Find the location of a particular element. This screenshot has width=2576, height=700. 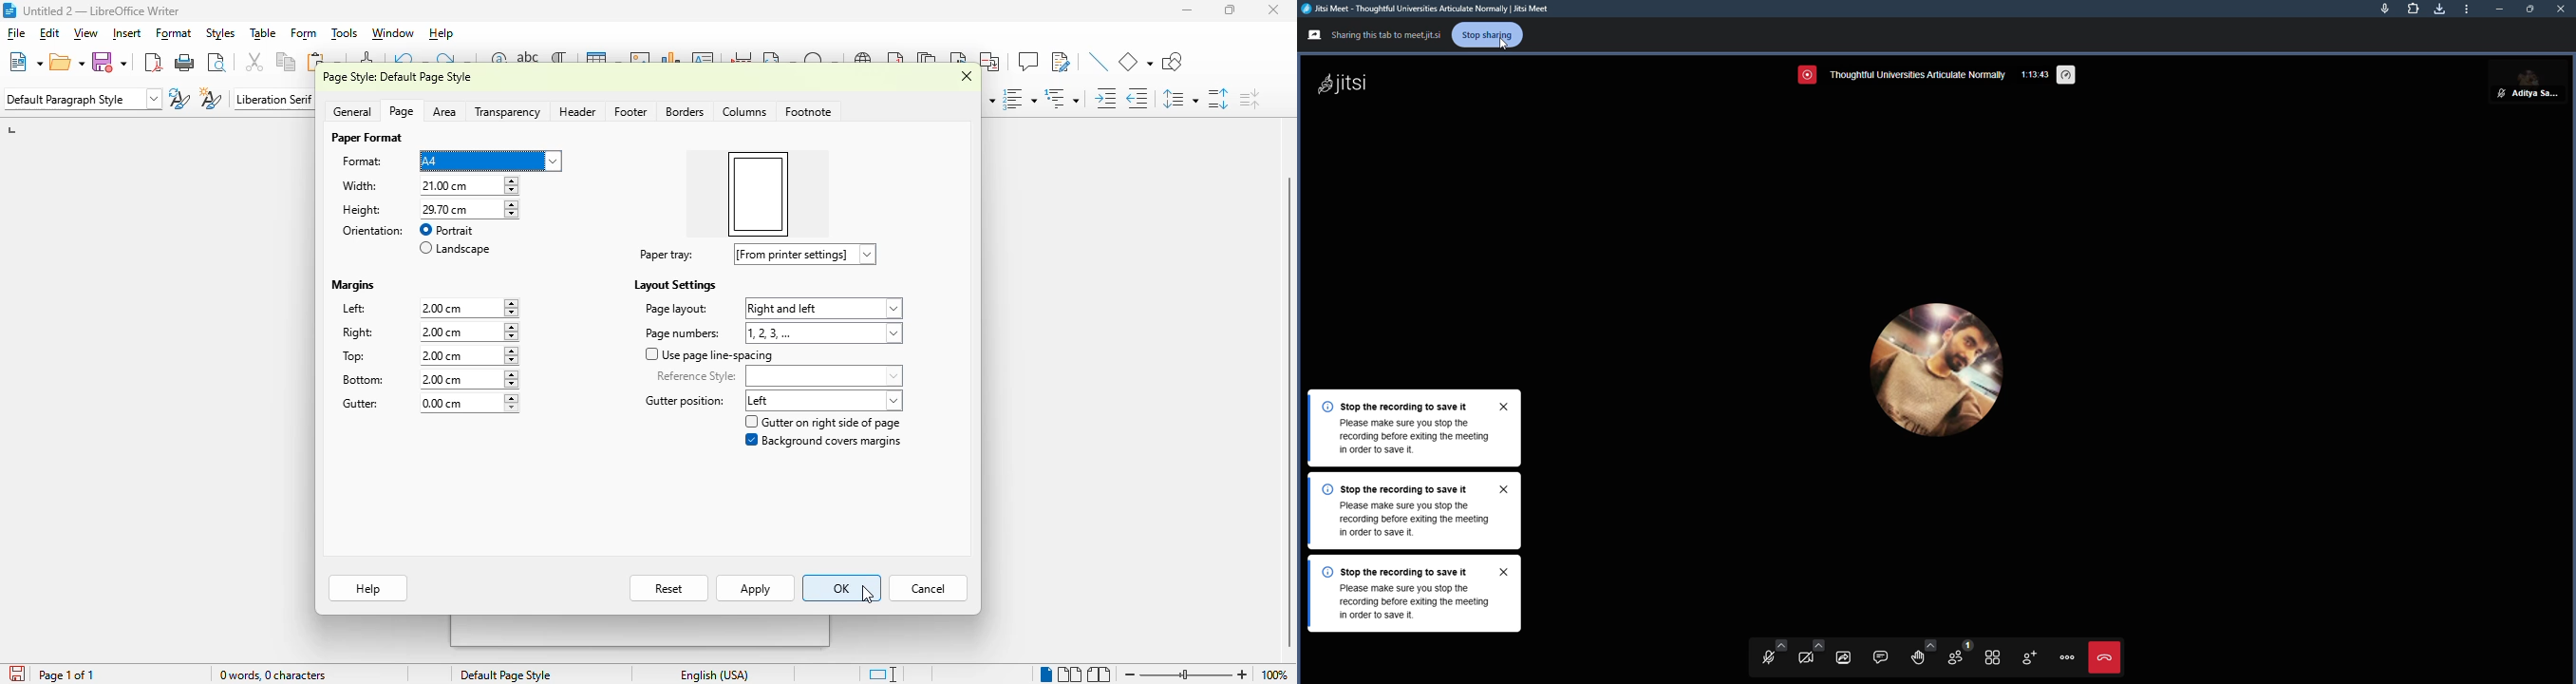

form is located at coordinates (303, 33).